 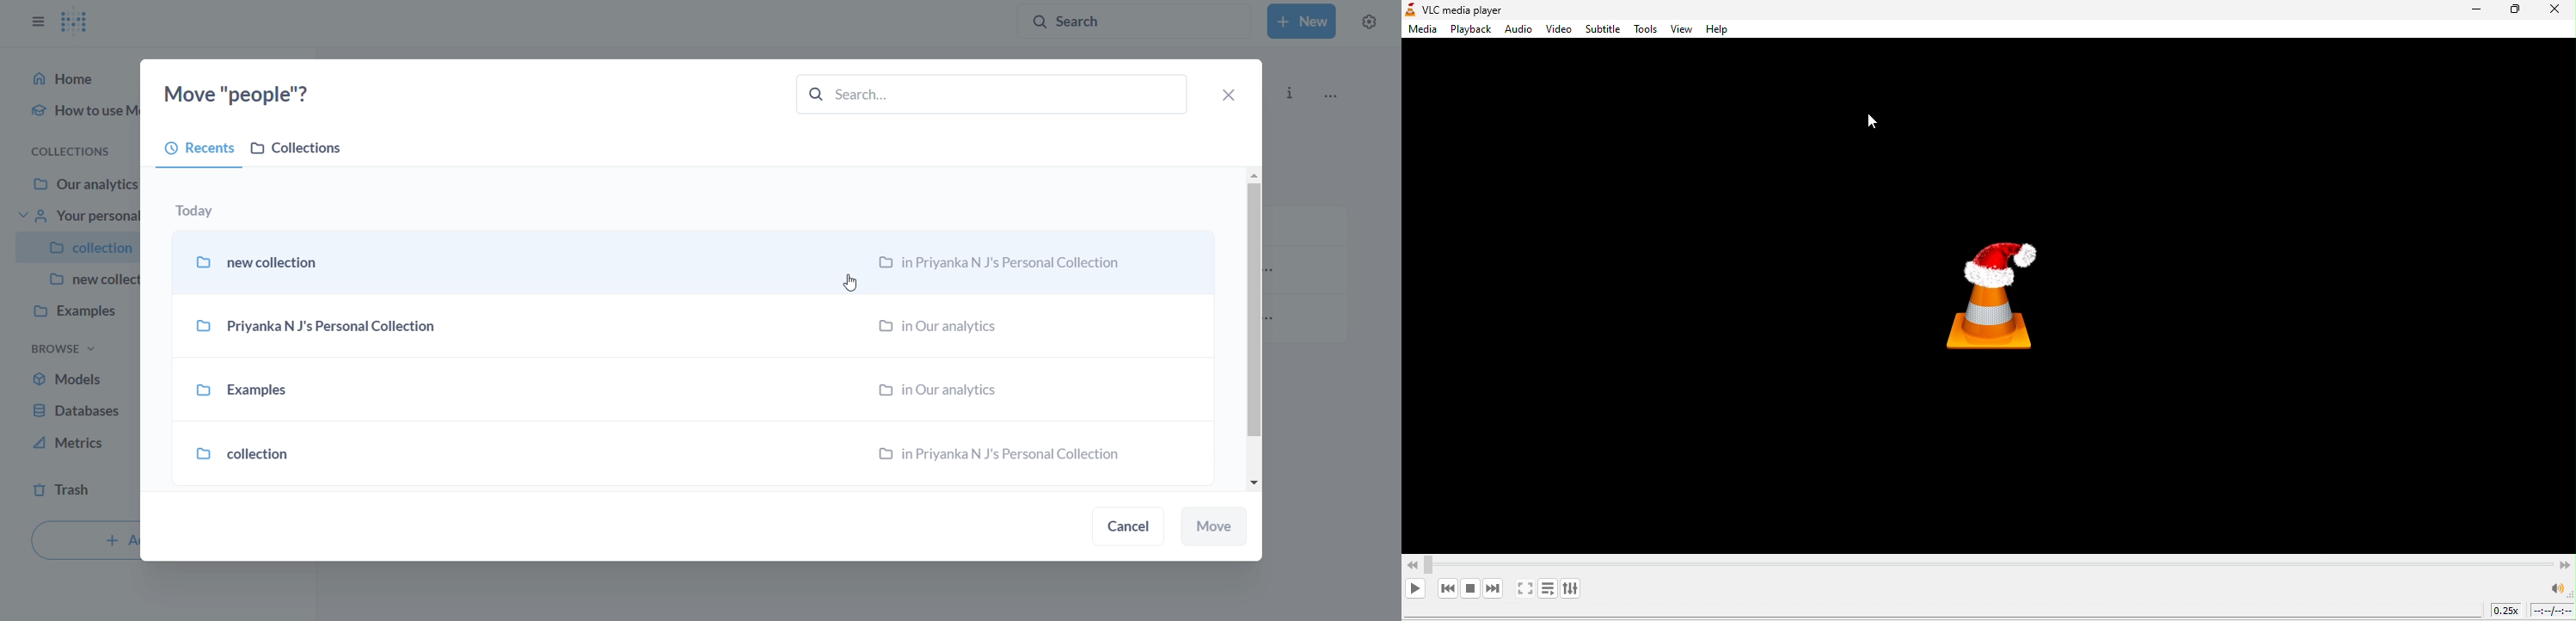 What do you see at coordinates (69, 445) in the screenshot?
I see `metrics` at bounding box center [69, 445].